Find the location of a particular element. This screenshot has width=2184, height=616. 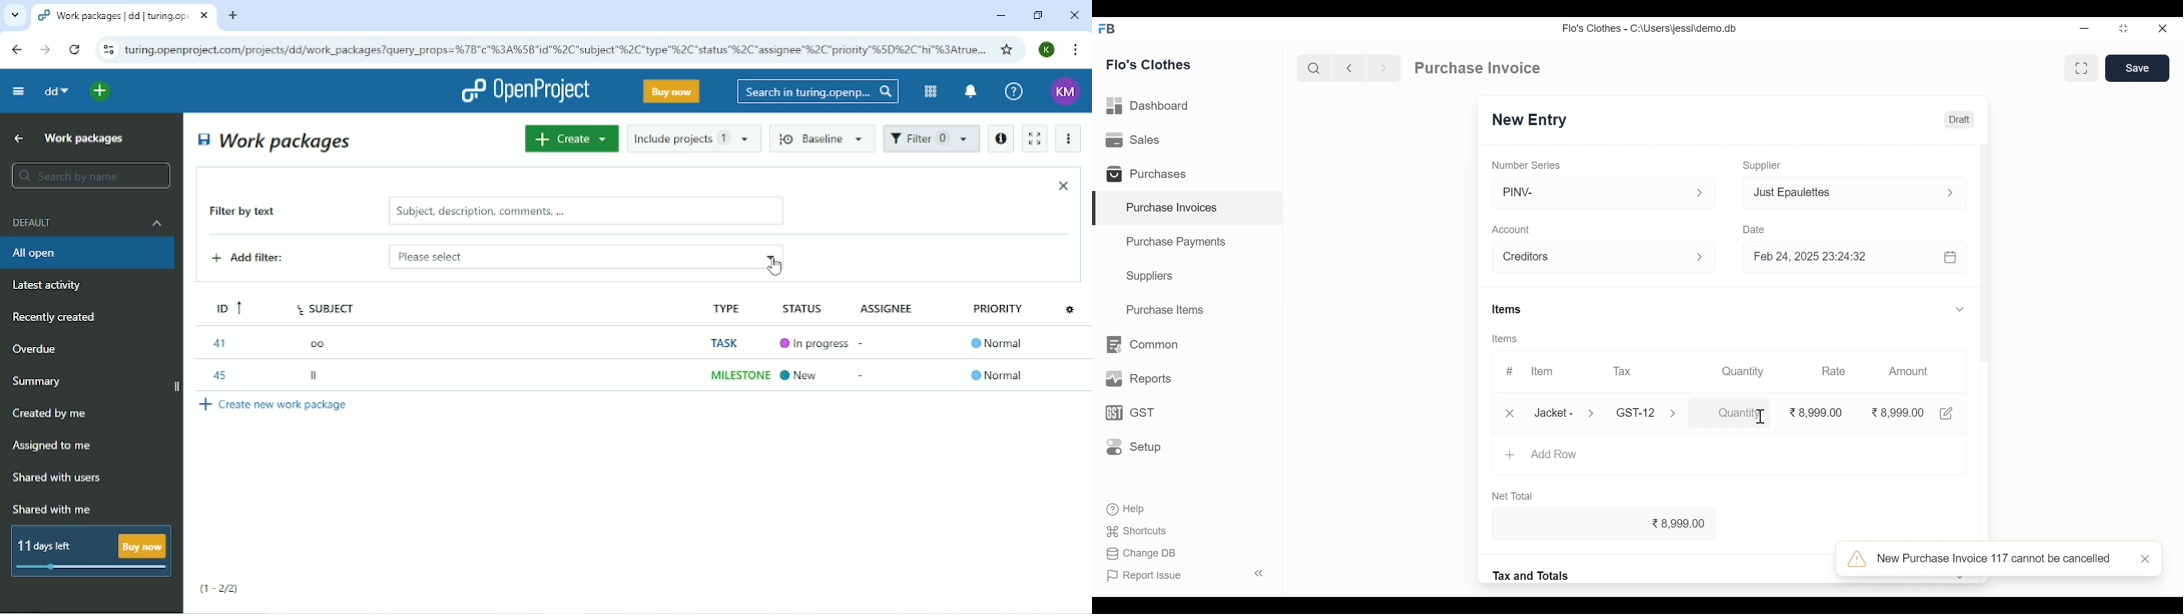

Tax is located at coordinates (1626, 372).